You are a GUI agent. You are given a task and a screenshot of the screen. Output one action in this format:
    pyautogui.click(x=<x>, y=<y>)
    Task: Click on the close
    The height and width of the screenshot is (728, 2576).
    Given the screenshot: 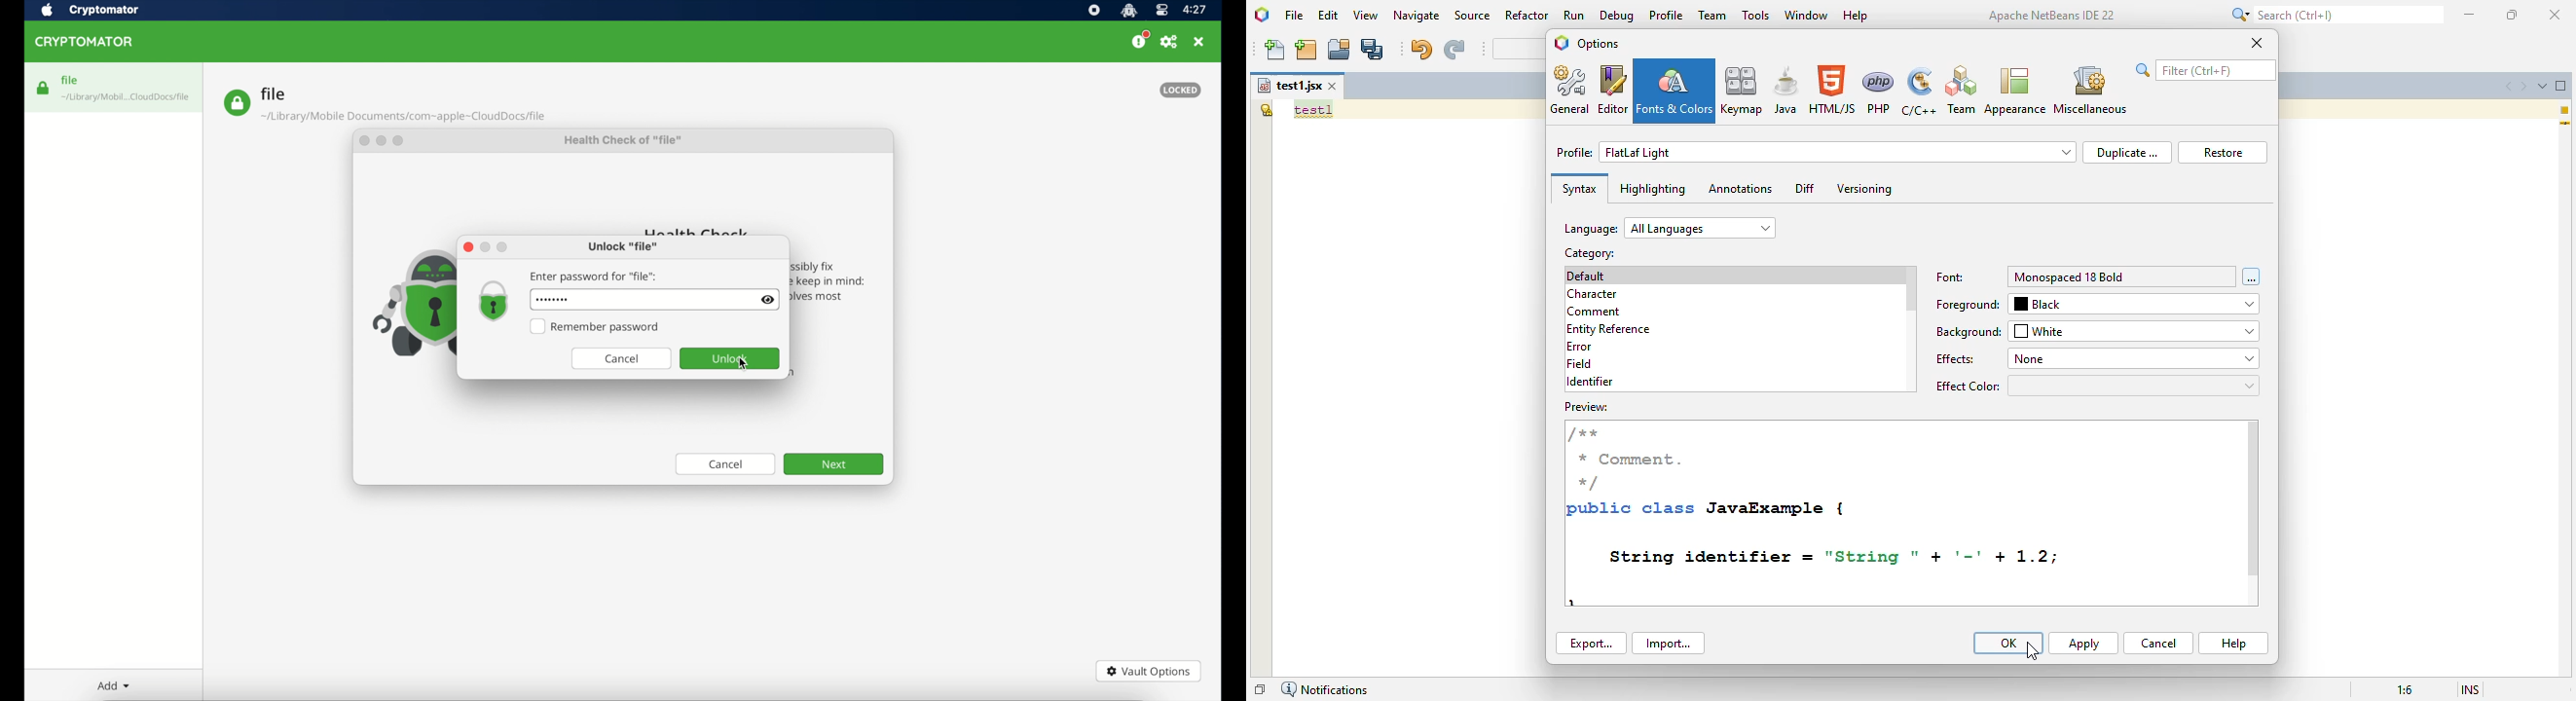 What is the action you would take?
    pyautogui.click(x=2554, y=14)
    